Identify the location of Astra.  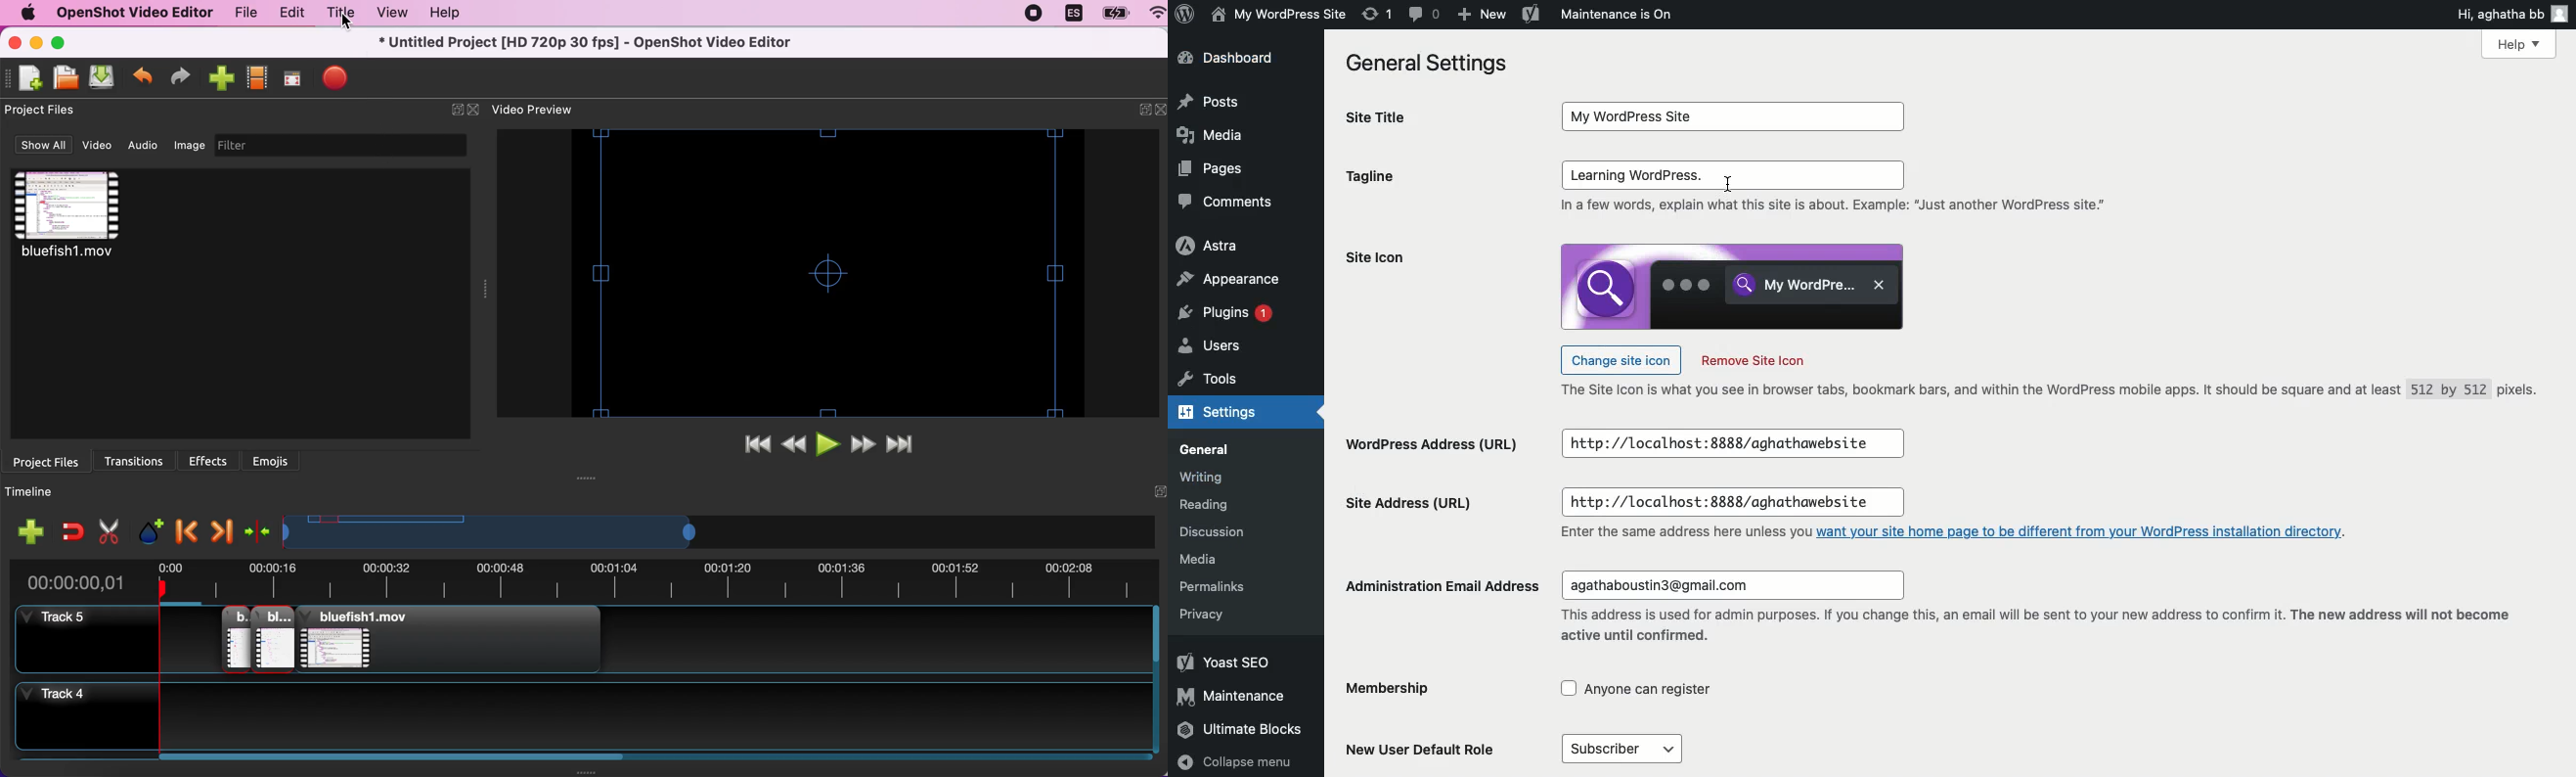
(1209, 247).